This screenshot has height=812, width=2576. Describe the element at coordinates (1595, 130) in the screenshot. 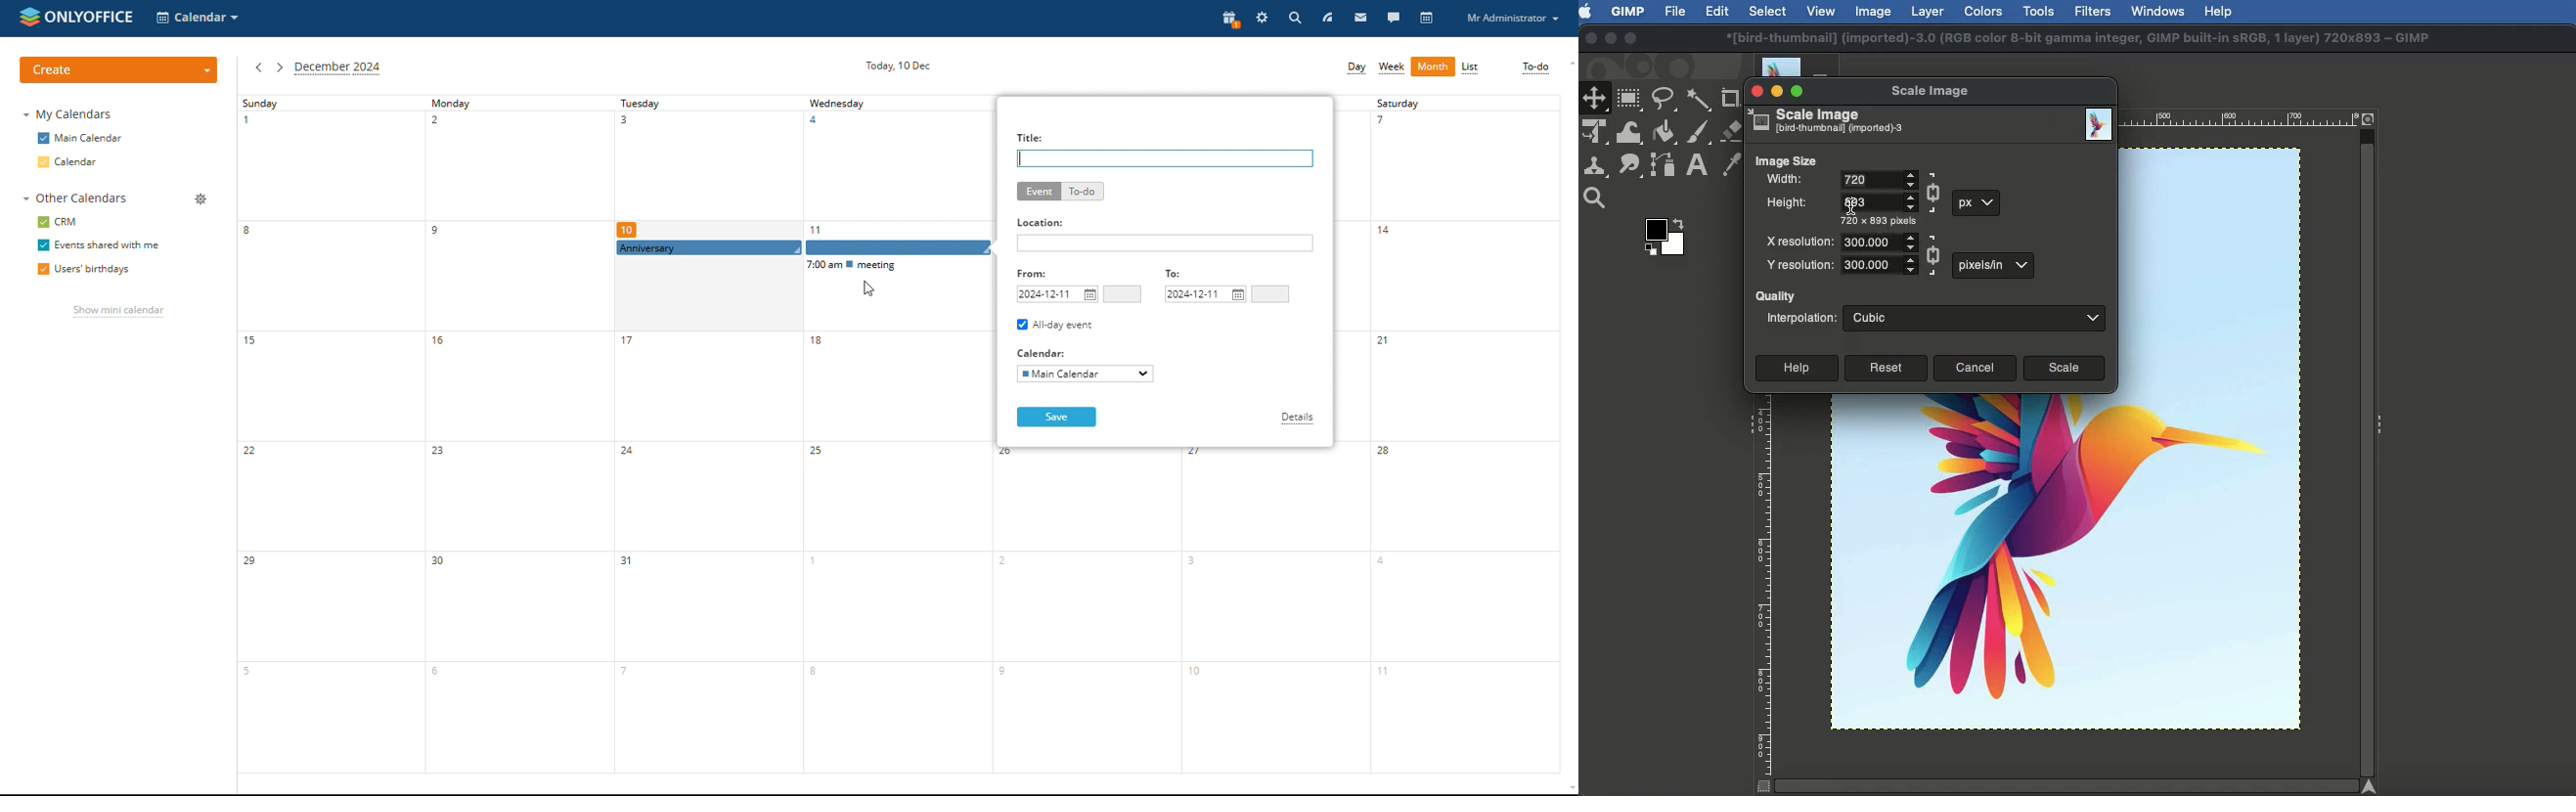

I see `Unified transform tool` at that location.